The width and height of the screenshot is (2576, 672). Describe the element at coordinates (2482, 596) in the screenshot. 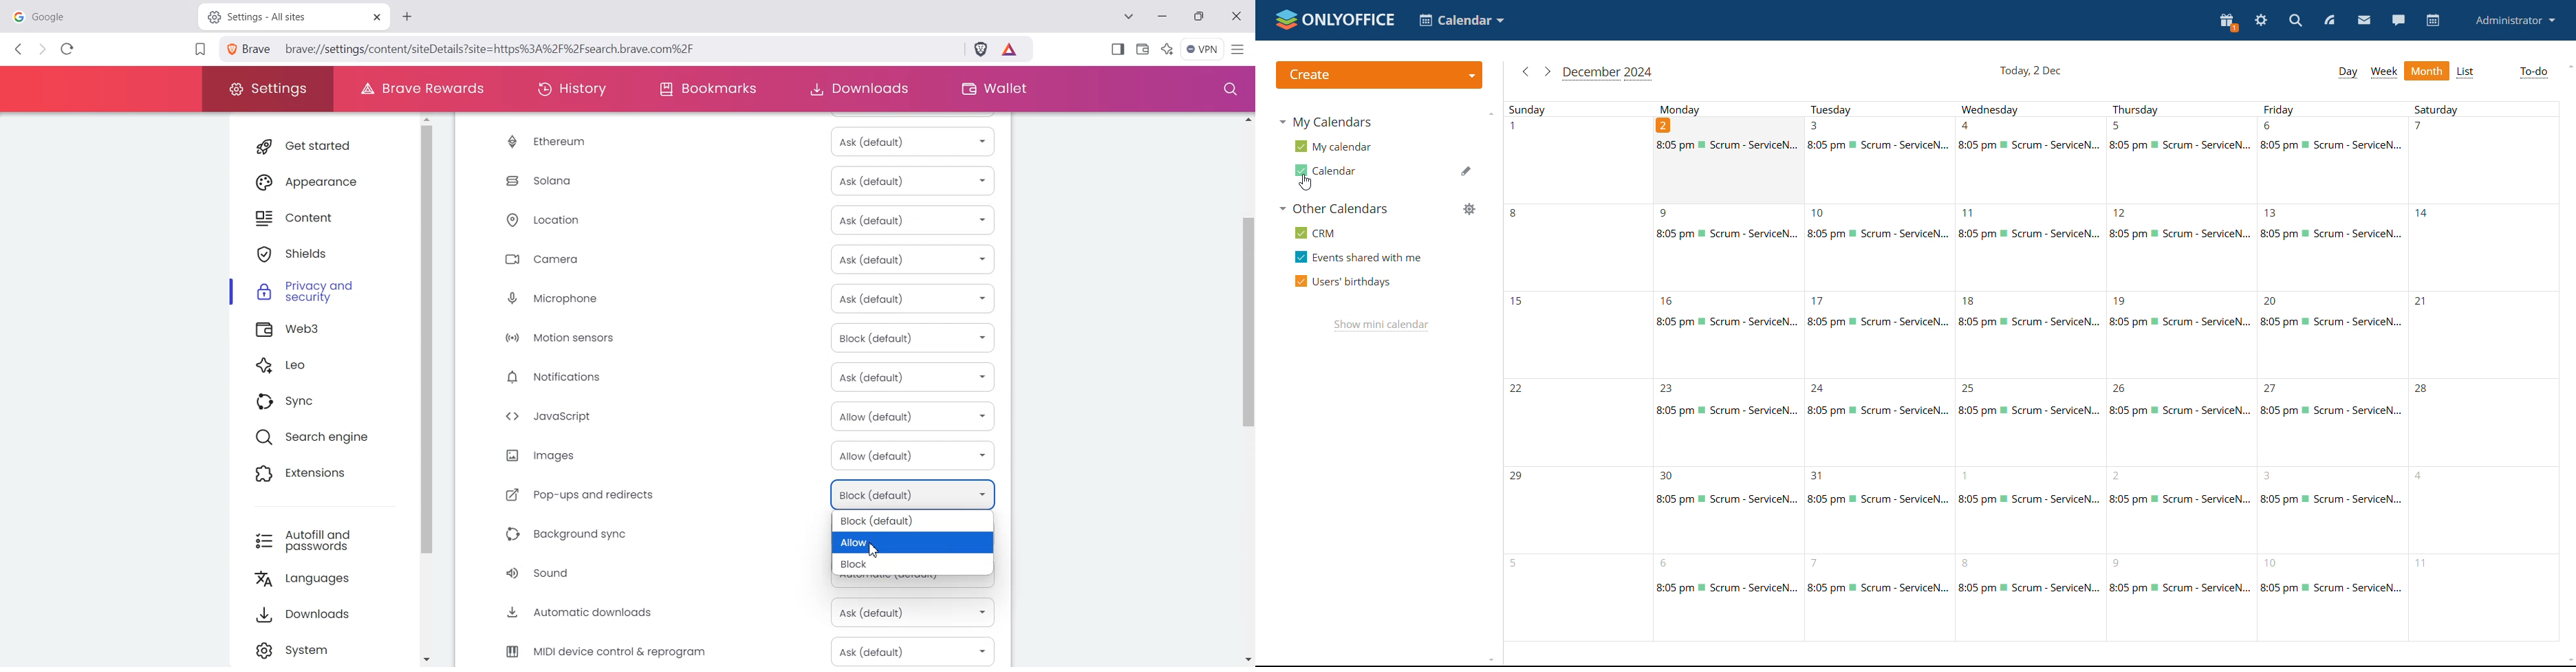

I see `11` at that location.